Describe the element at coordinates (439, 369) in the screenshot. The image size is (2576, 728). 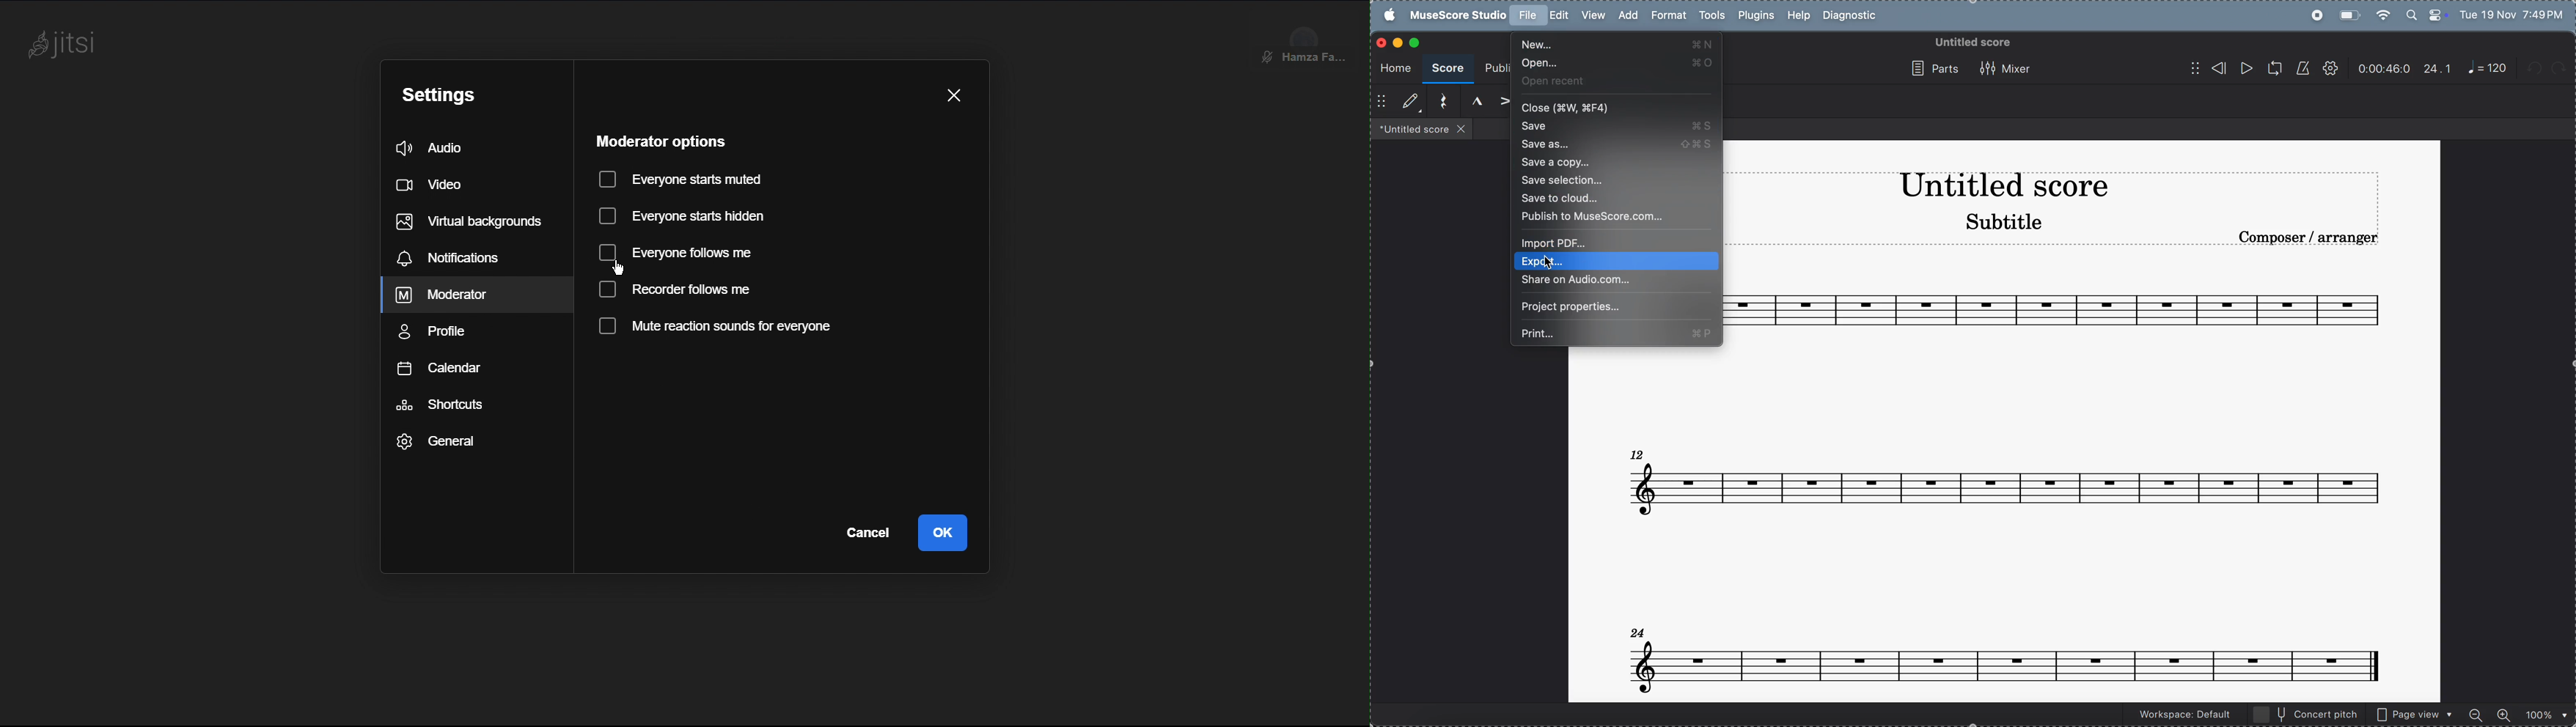
I see `Calendar` at that location.